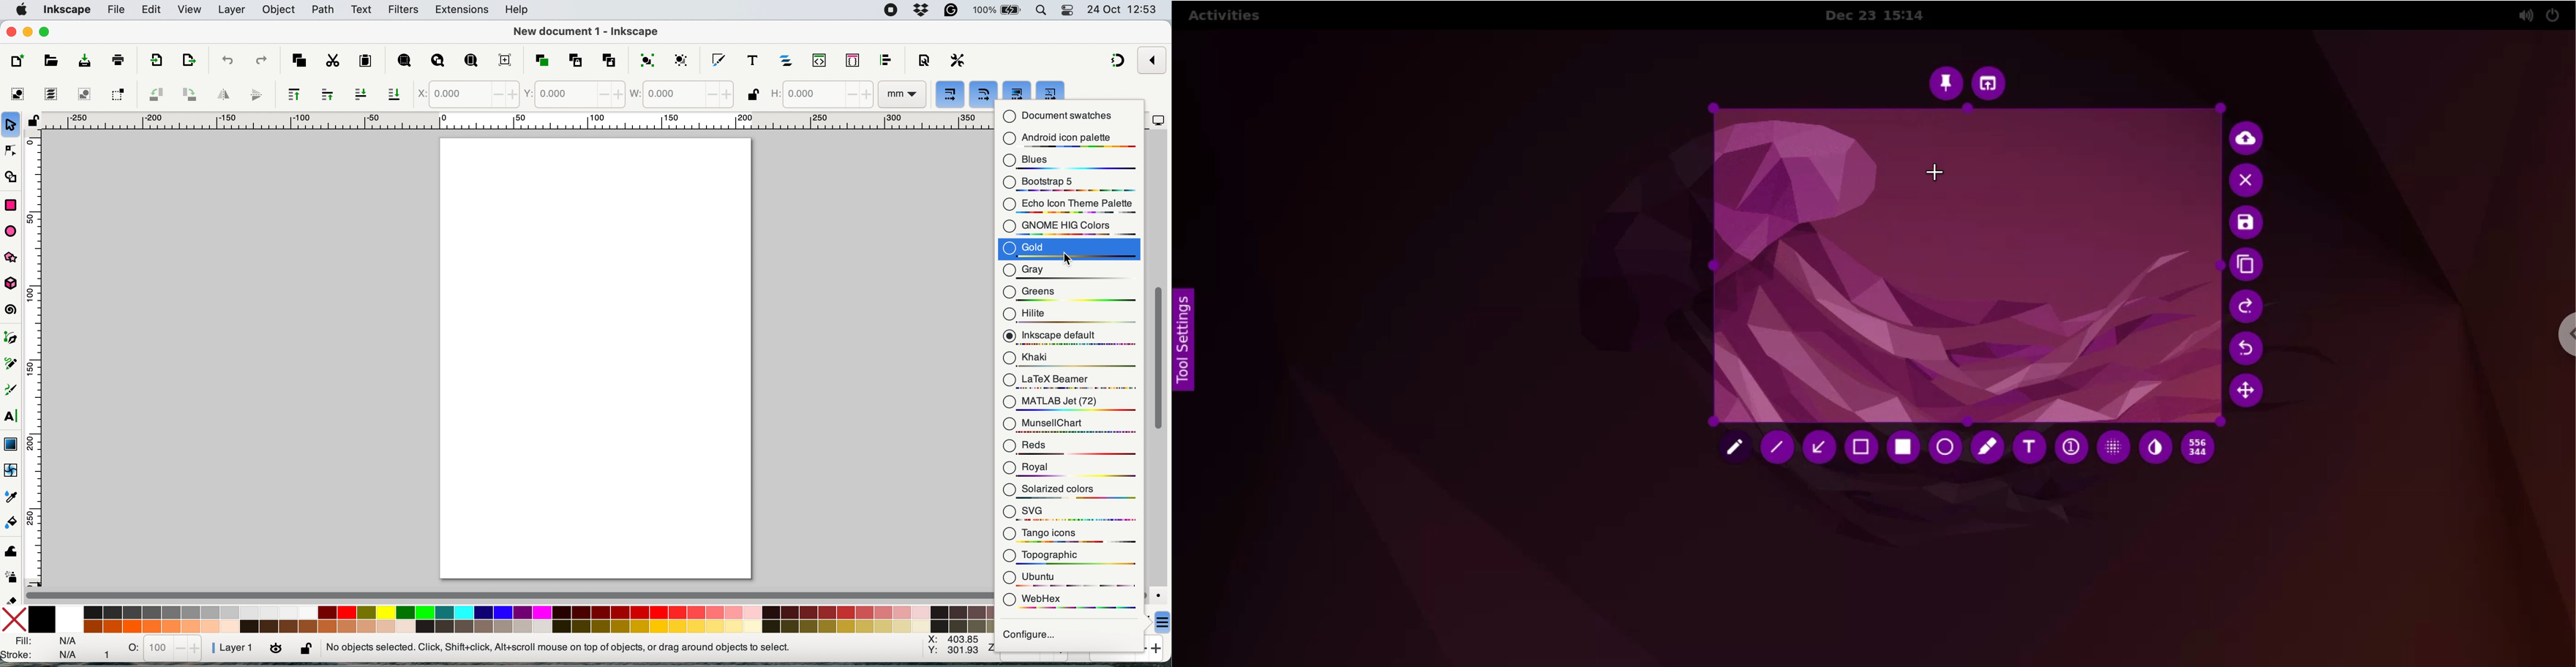 The image size is (2576, 672). What do you see at coordinates (574, 59) in the screenshot?
I see `clone` at bounding box center [574, 59].